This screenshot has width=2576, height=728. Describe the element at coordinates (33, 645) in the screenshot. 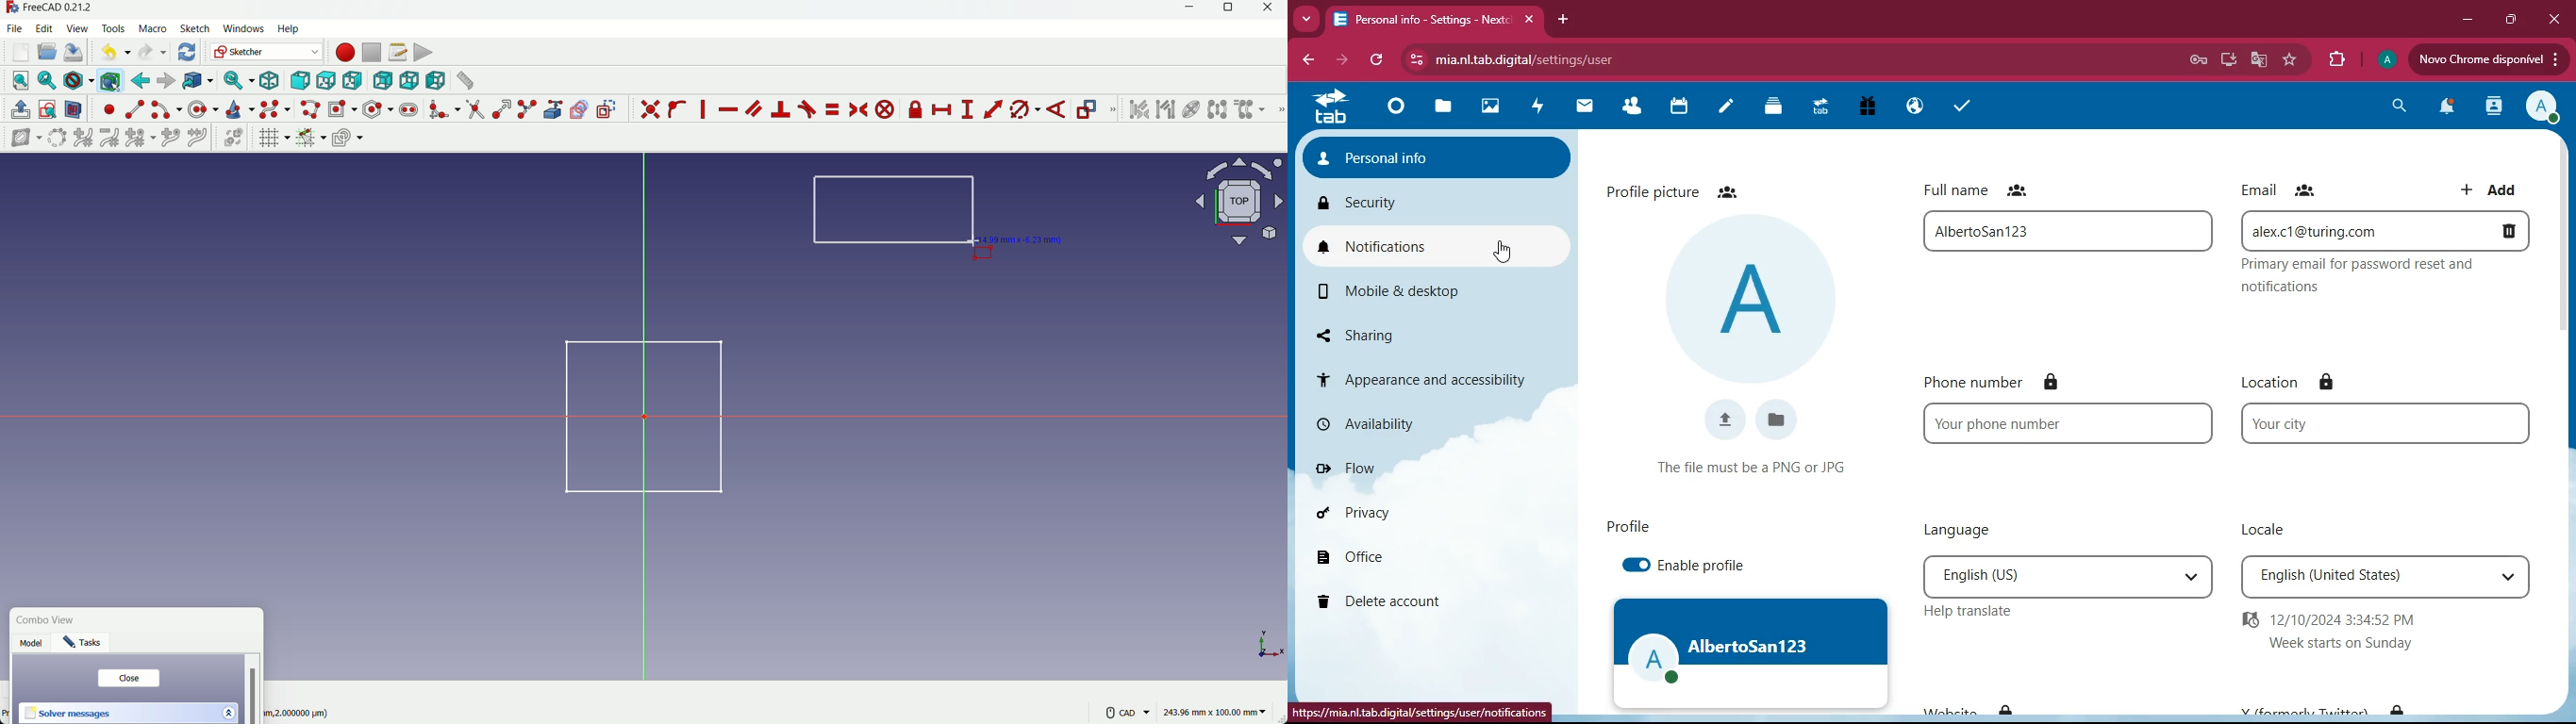

I see `model` at that location.